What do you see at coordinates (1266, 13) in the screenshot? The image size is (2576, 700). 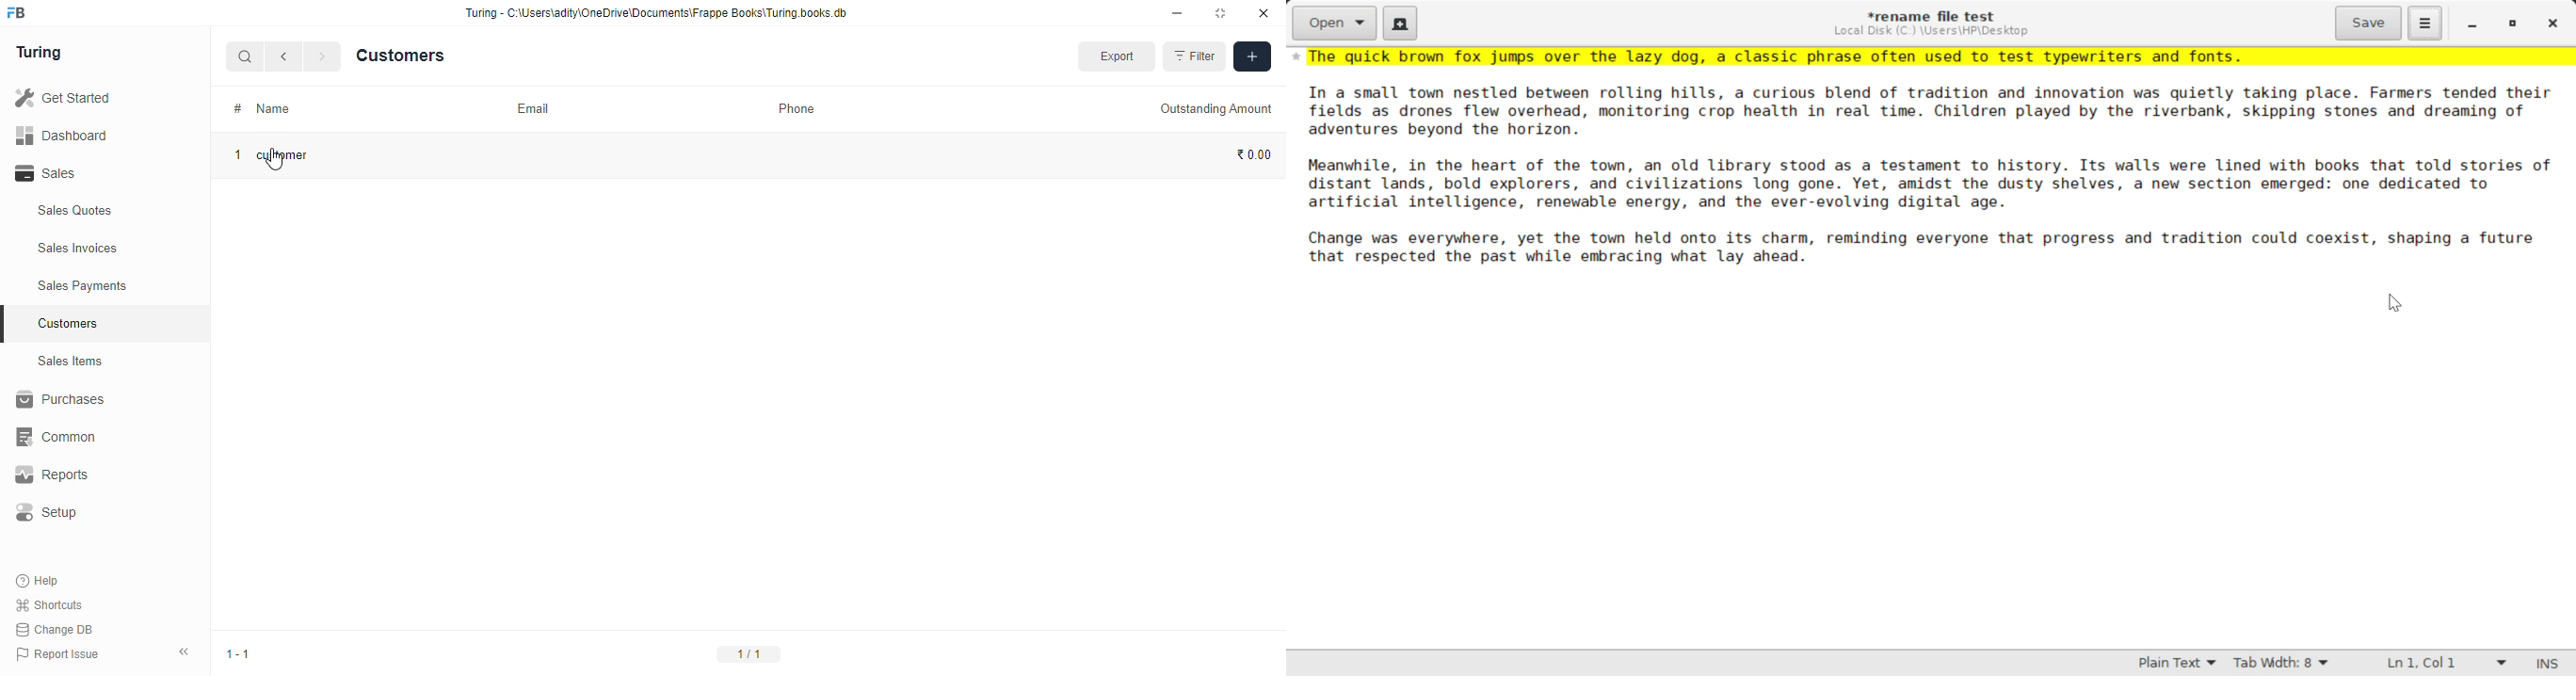 I see `close` at bounding box center [1266, 13].